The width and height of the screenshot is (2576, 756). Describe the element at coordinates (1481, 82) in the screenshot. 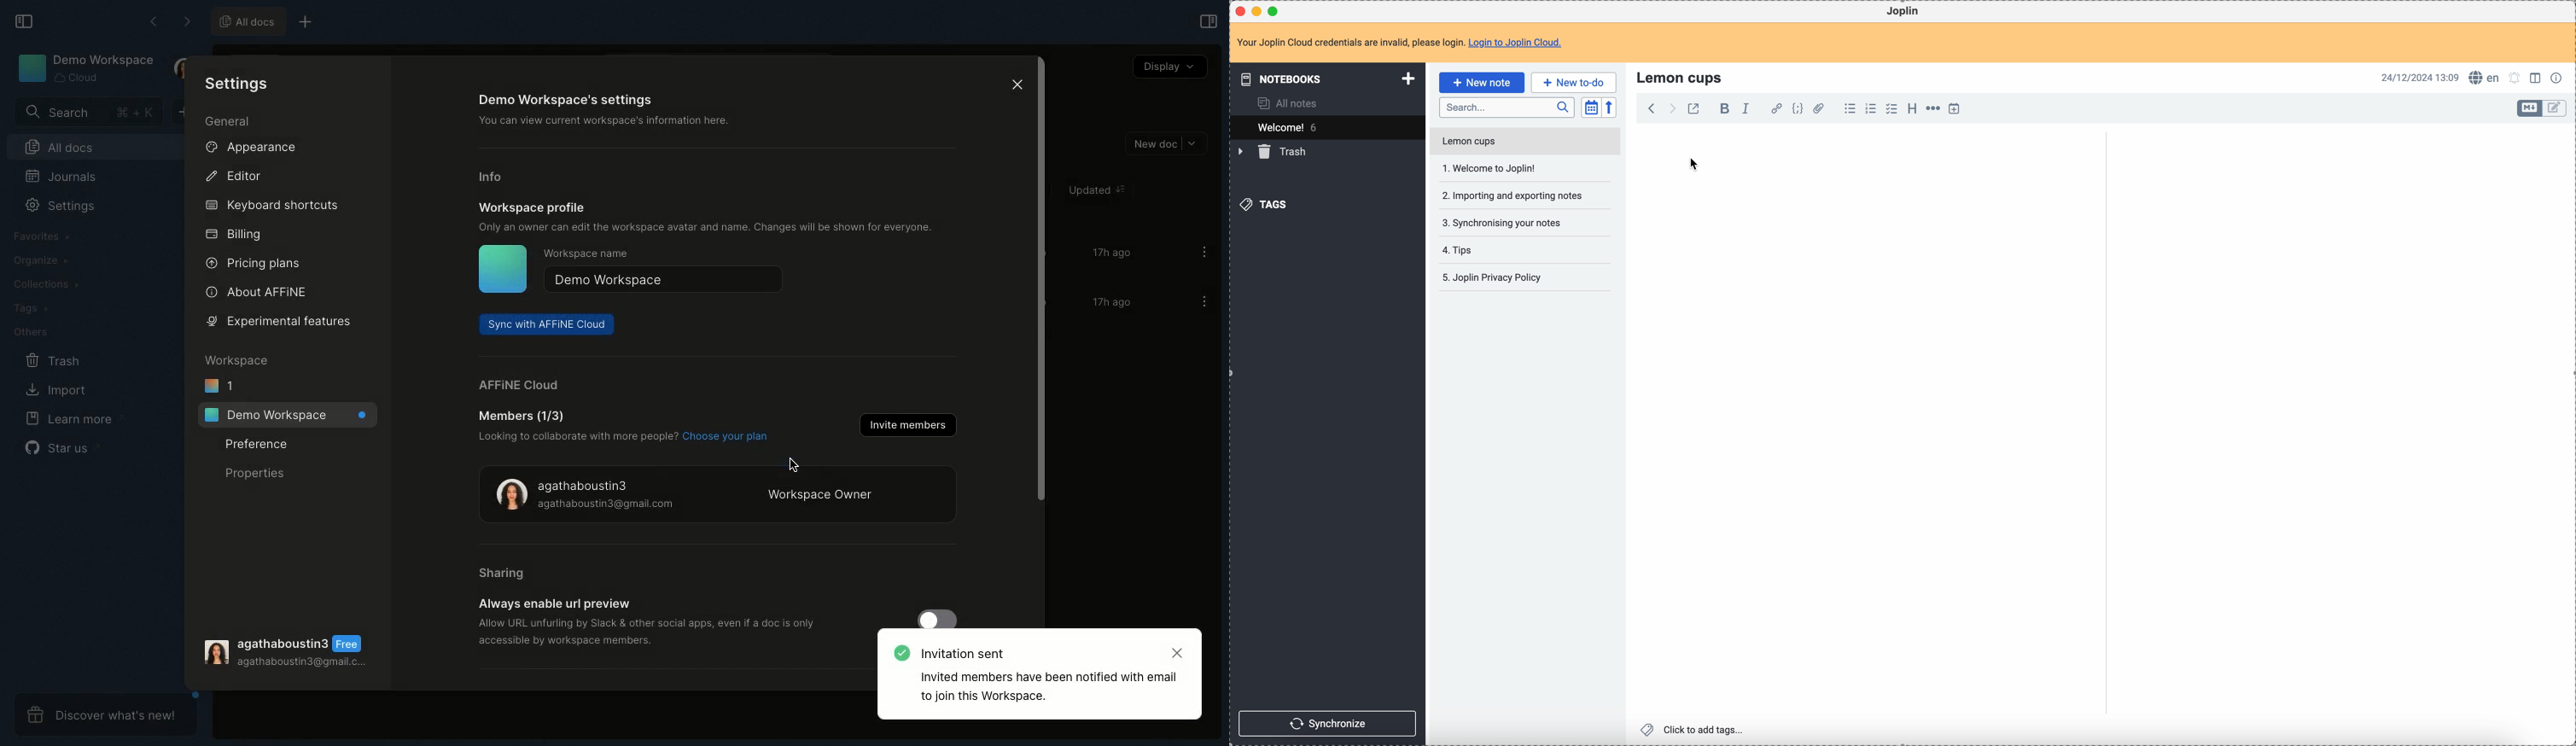

I see `click on new note` at that location.